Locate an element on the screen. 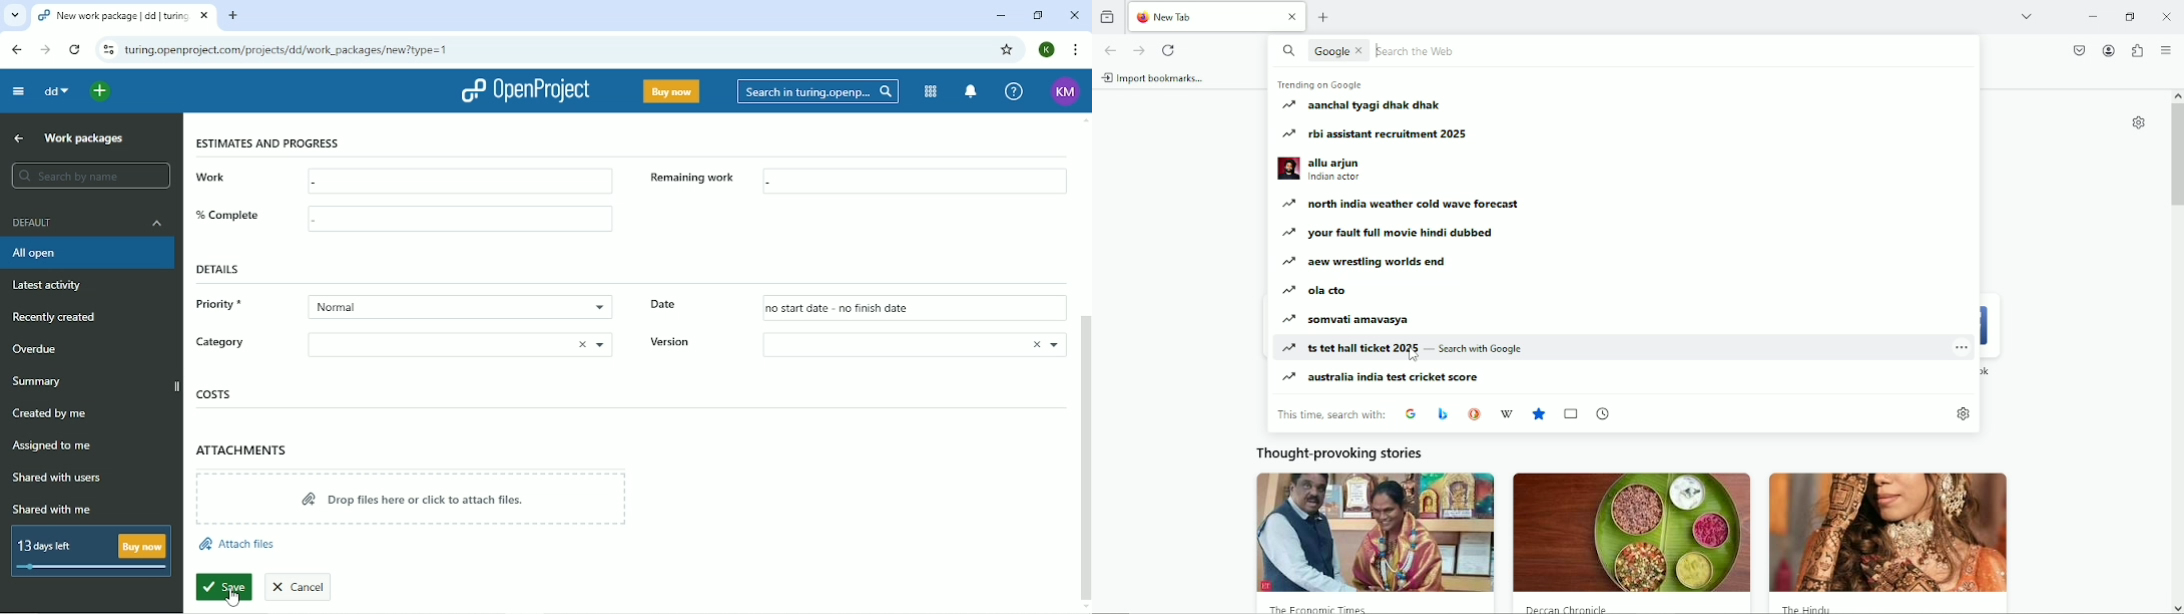 The height and width of the screenshot is (616, 2184). history is located at coordinates (1604, 413).